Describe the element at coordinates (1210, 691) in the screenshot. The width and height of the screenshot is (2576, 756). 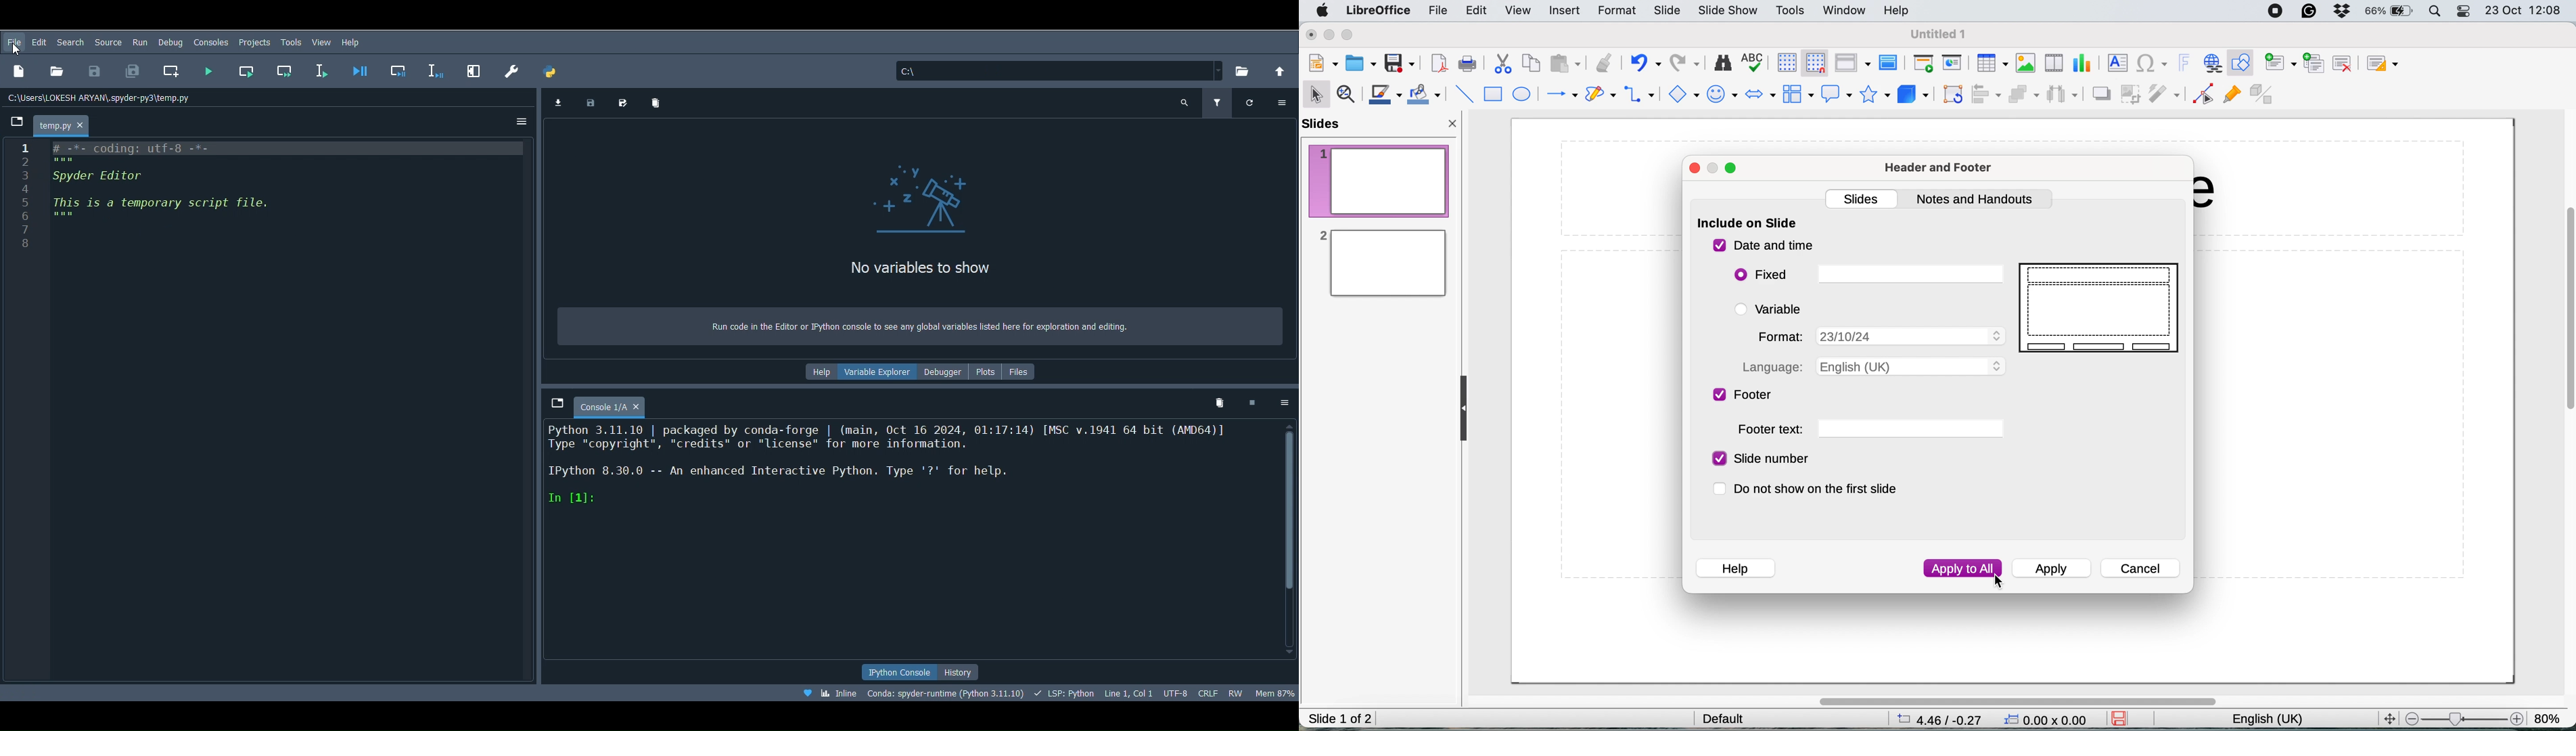
I see `File EOL Status` at that location.